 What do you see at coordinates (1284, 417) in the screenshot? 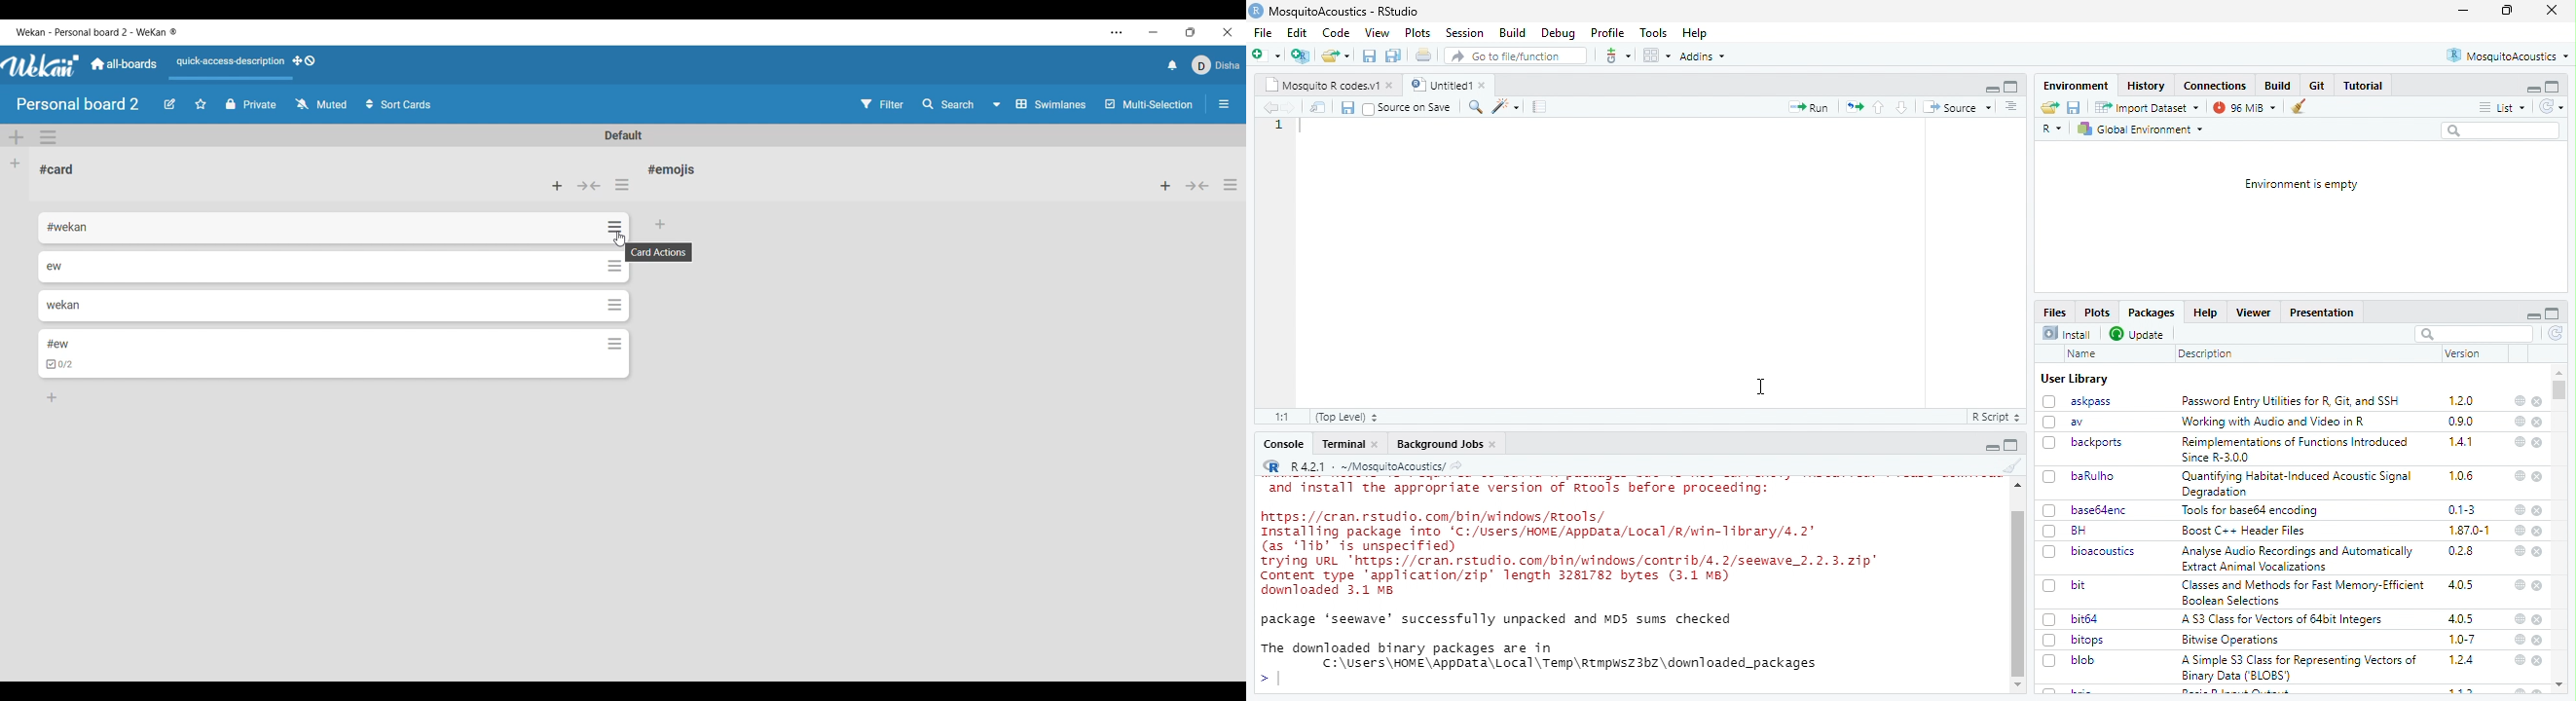
I see `1:1` at bounding box center [1284, 417].